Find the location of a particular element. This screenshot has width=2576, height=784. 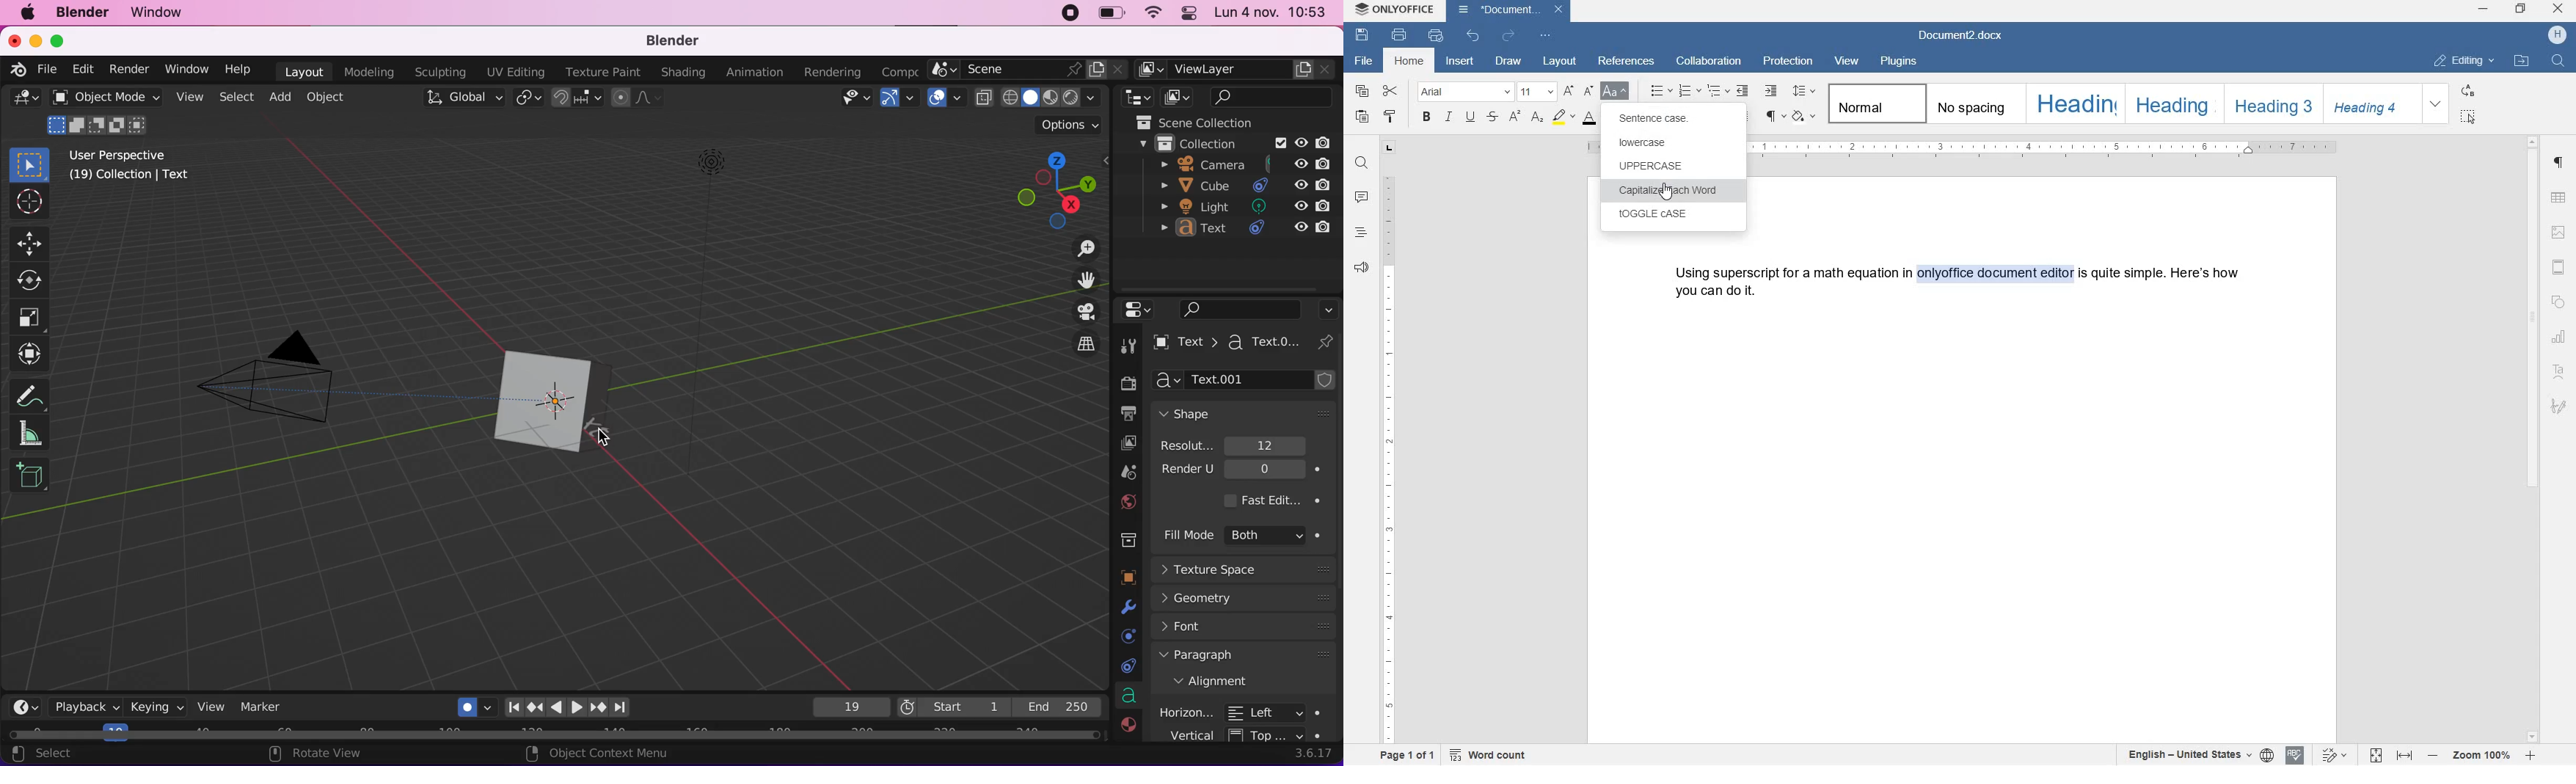

header & footer is located at coordinates (2561, 268).